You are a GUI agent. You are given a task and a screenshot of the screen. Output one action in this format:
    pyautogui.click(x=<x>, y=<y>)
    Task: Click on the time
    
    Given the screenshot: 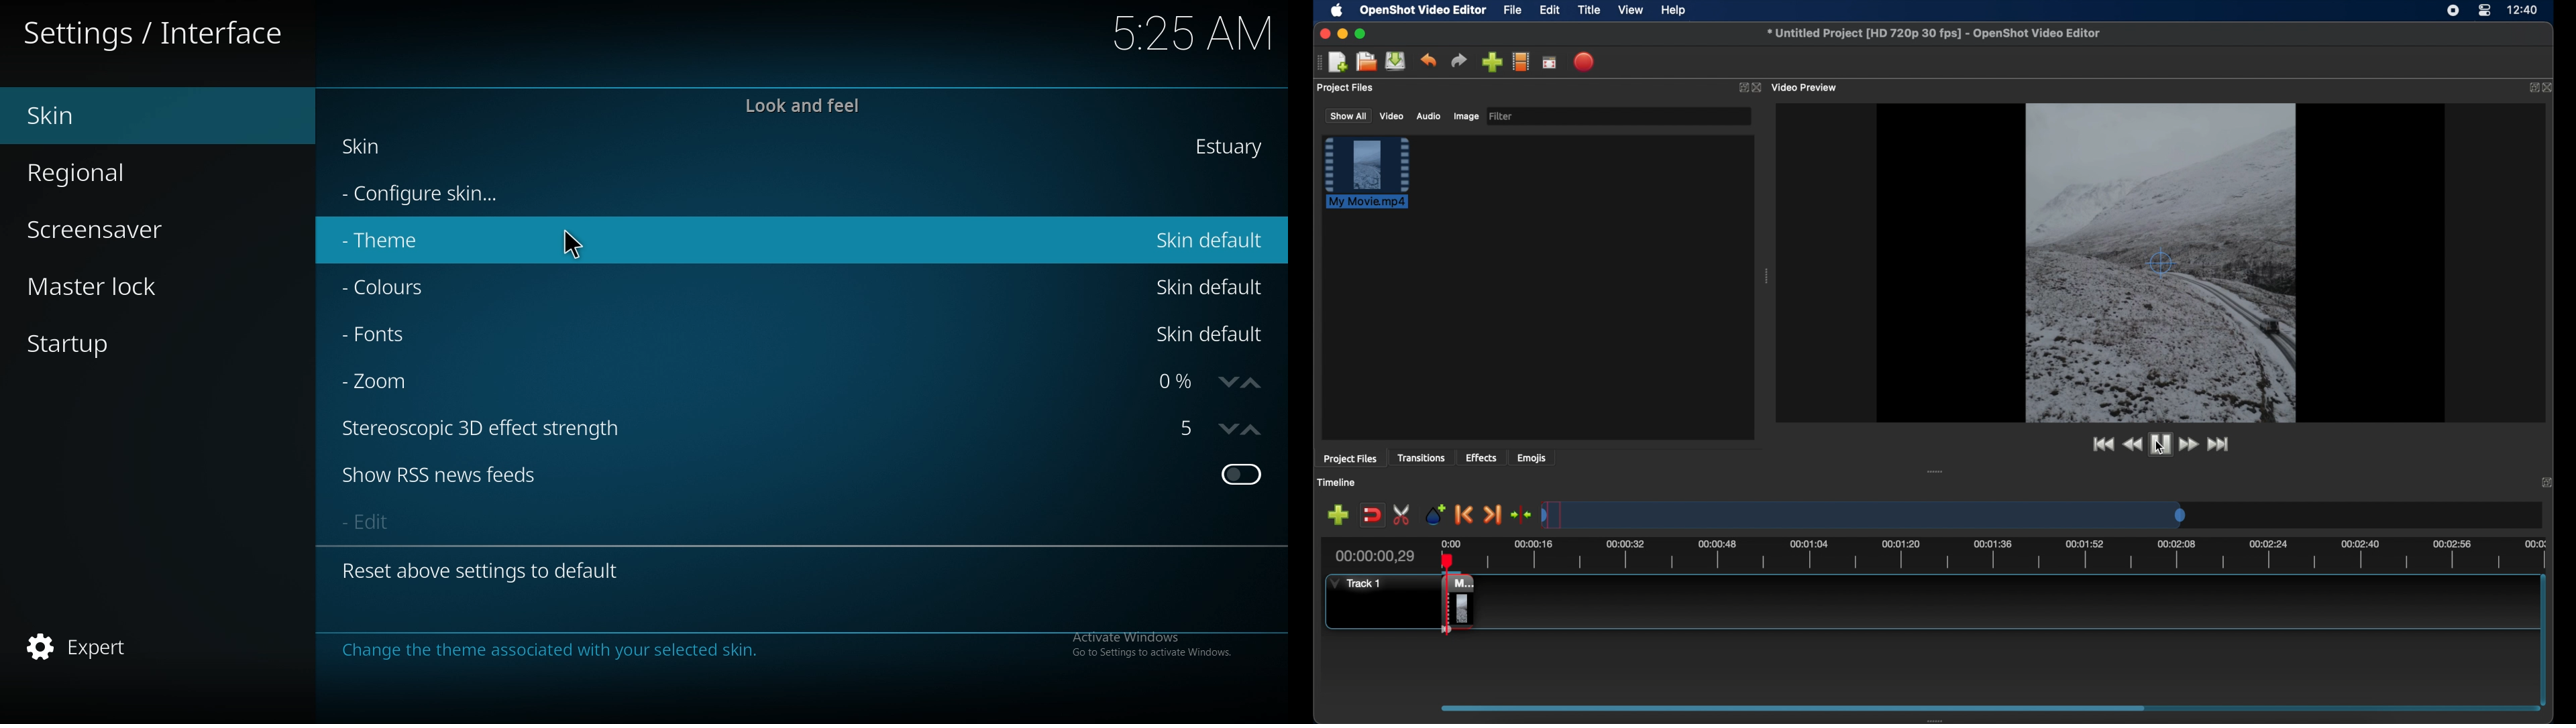 What is the action you would take?
    pyautogui.click(x=2524, y=11)
    